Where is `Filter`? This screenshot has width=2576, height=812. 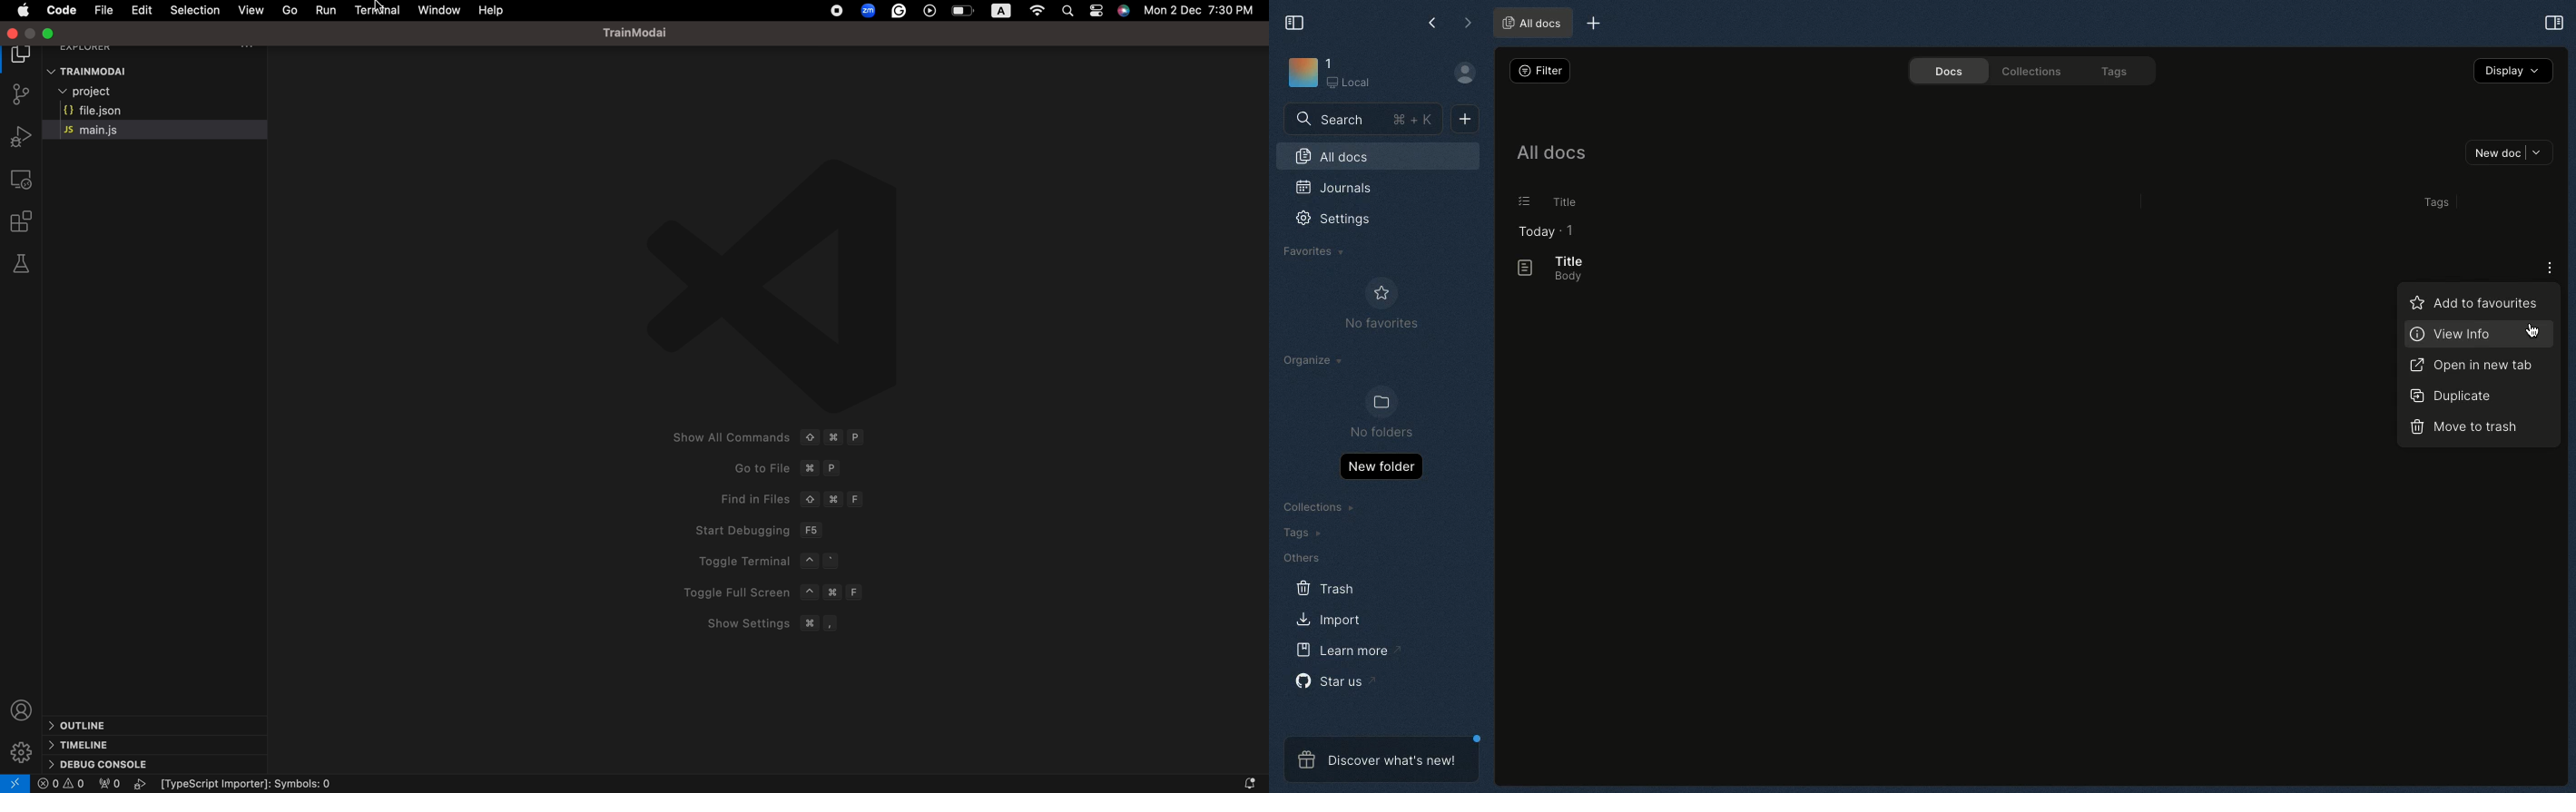 Filter is located at coordinates (1538, 70).